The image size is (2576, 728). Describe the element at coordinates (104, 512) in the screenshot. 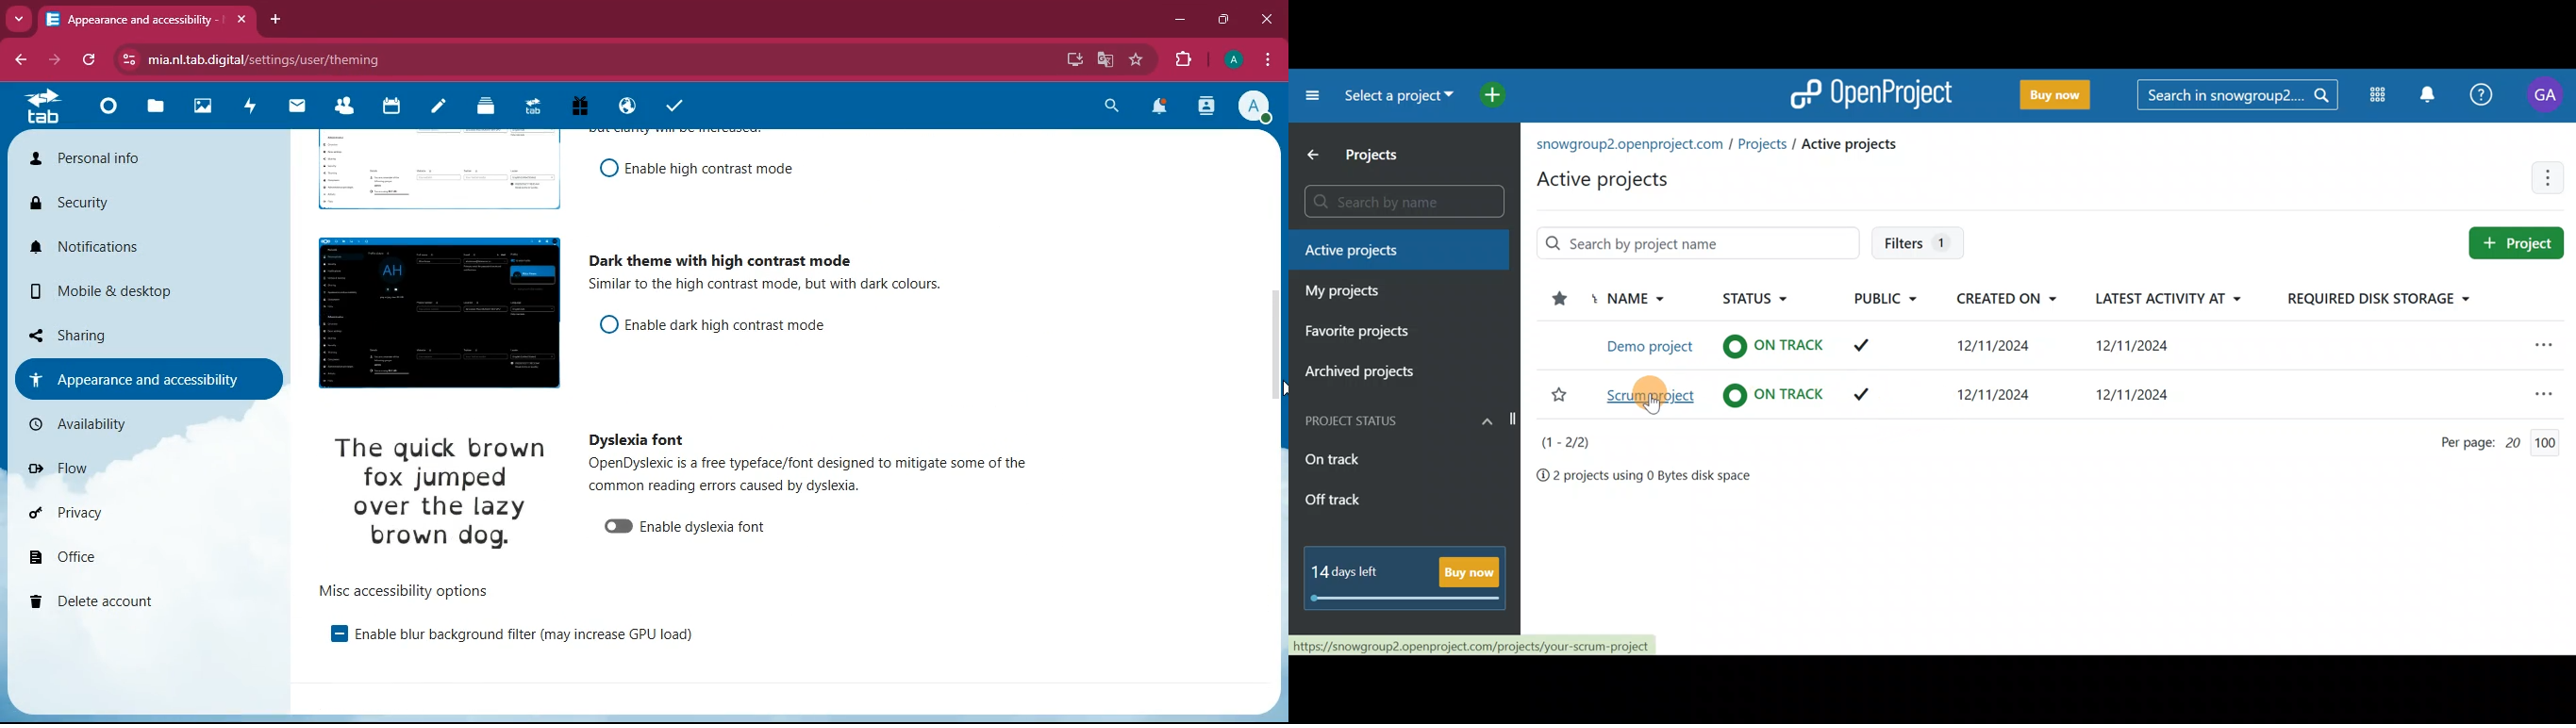

I see `privacy` at that location.